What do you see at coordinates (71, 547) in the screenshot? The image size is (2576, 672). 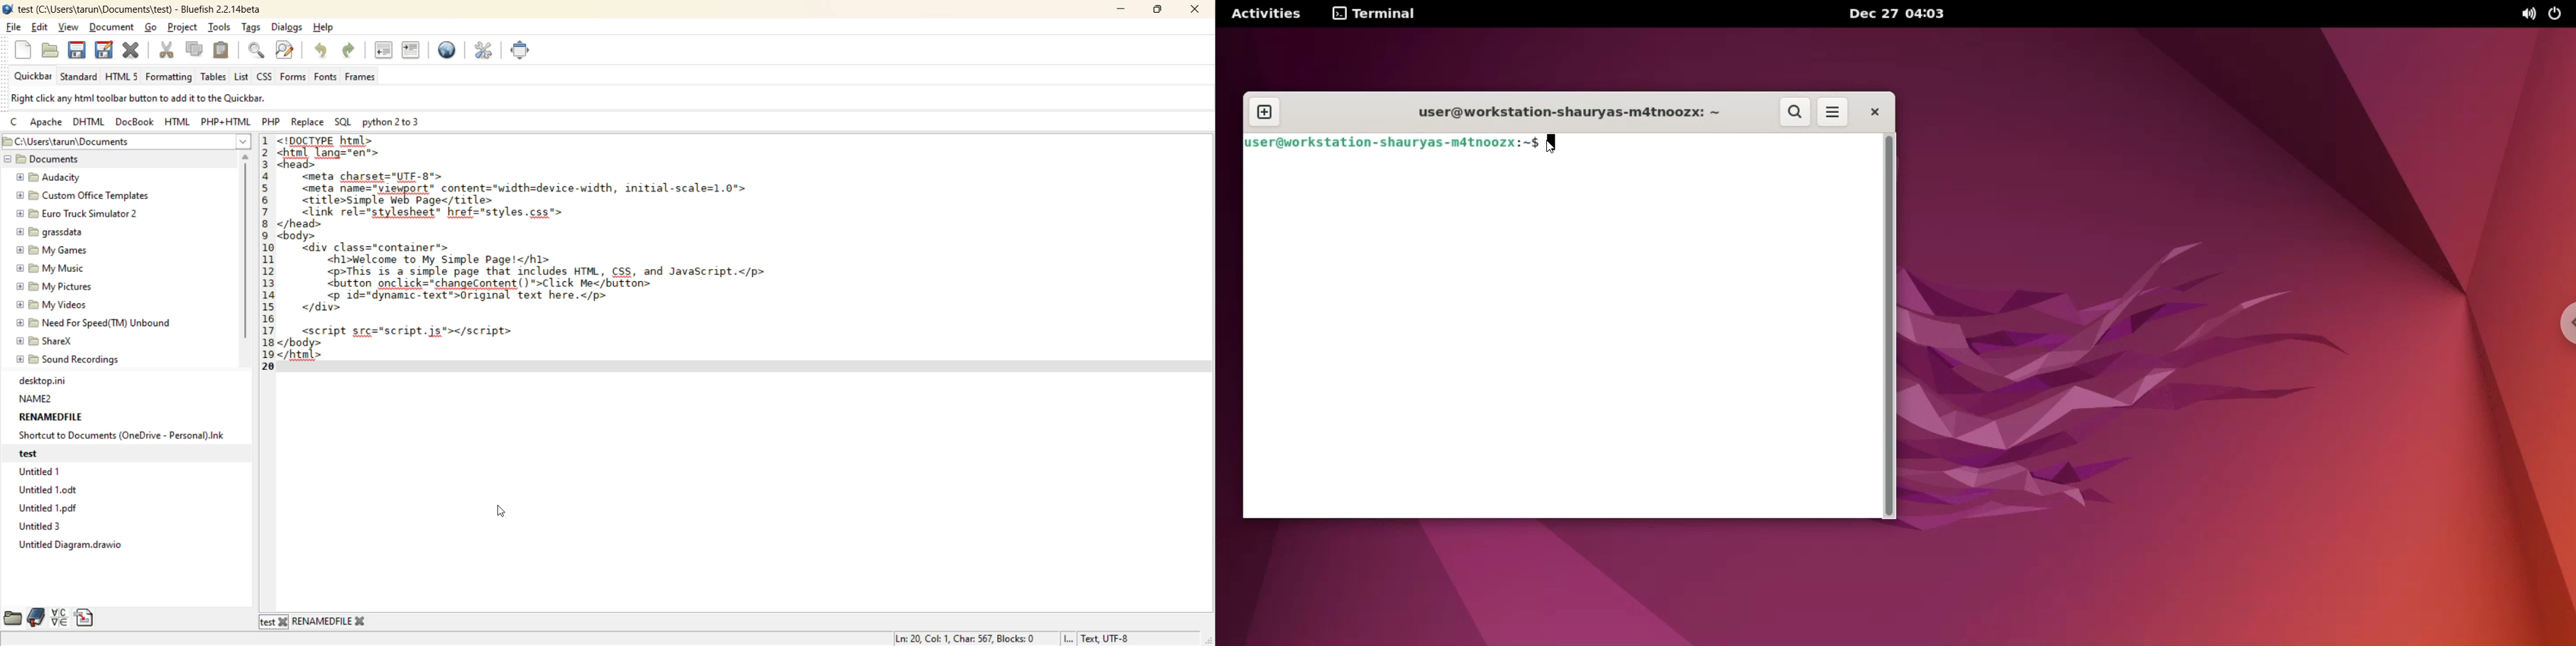 I see `Untitled Diagram.drawio` at bounding box center [71, 547].